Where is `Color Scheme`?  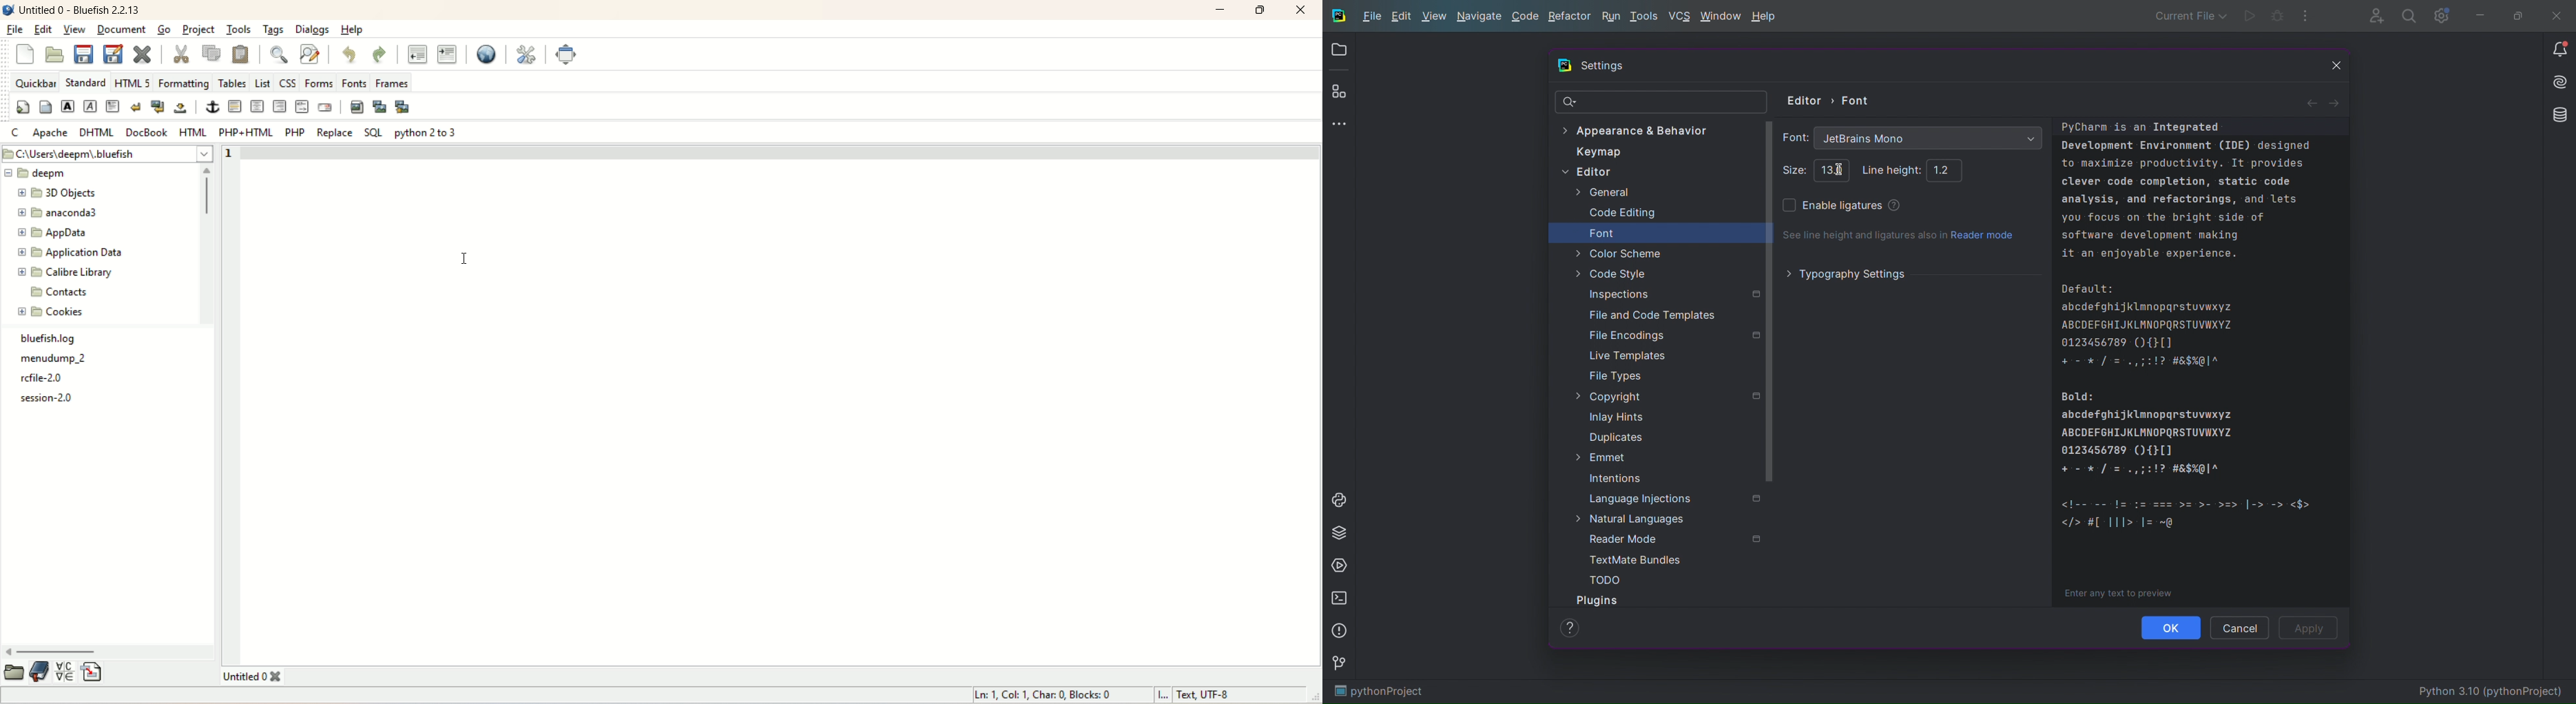
Color Scheme is located at coordinates (1618, 253).